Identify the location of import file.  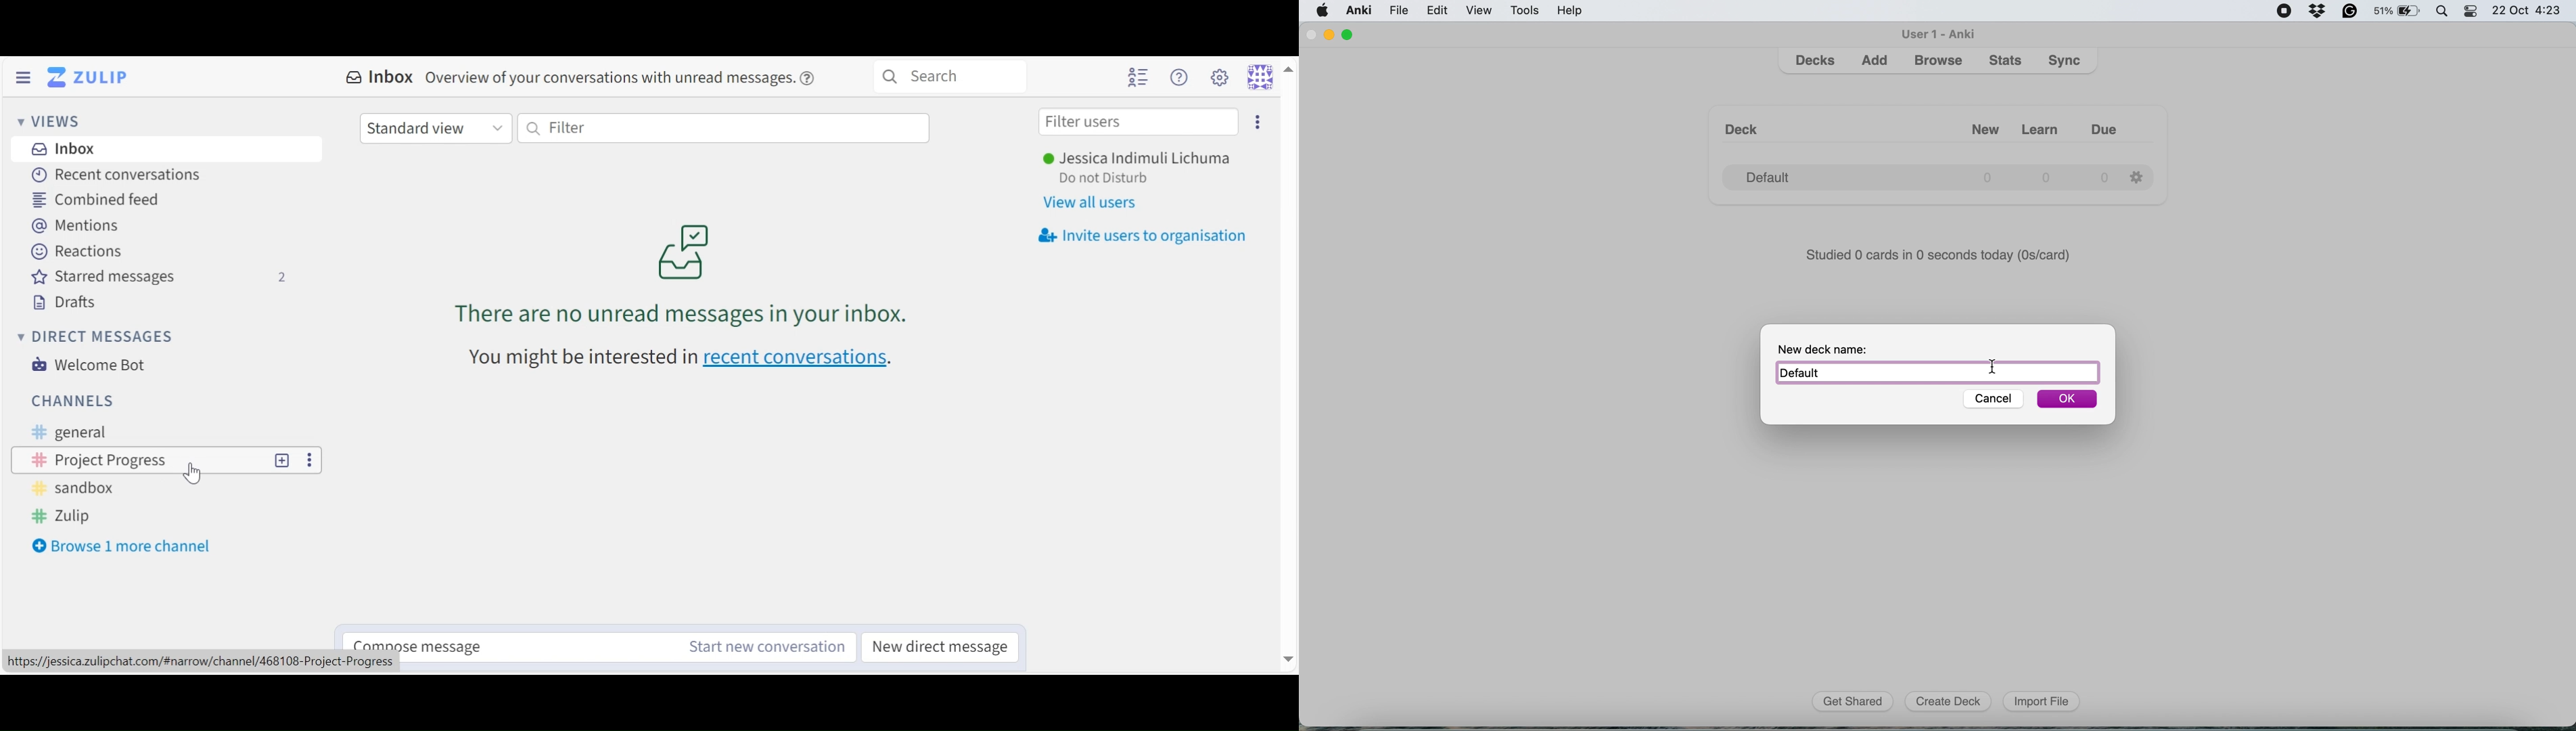
(2043, 701).